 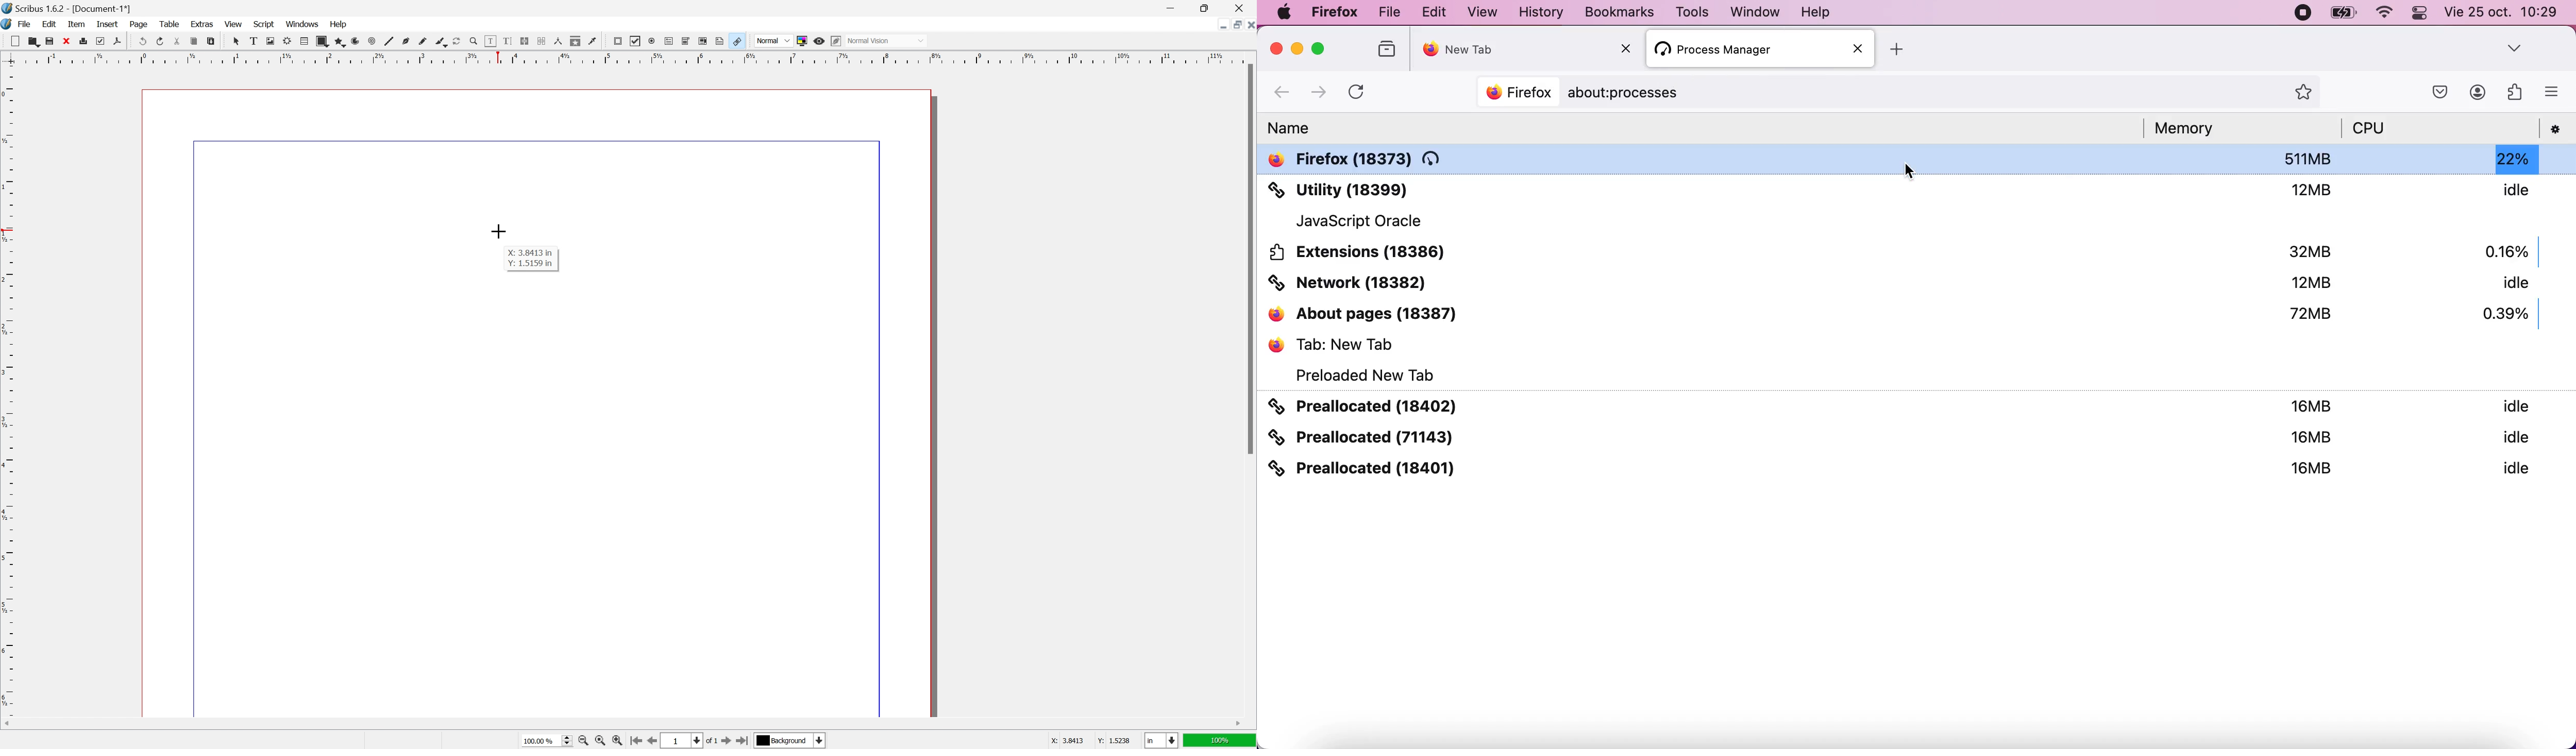 What do you see at coordinates (406, 41) in the screenshot?
I see `bezier curve` at bounding box center [406, 41].